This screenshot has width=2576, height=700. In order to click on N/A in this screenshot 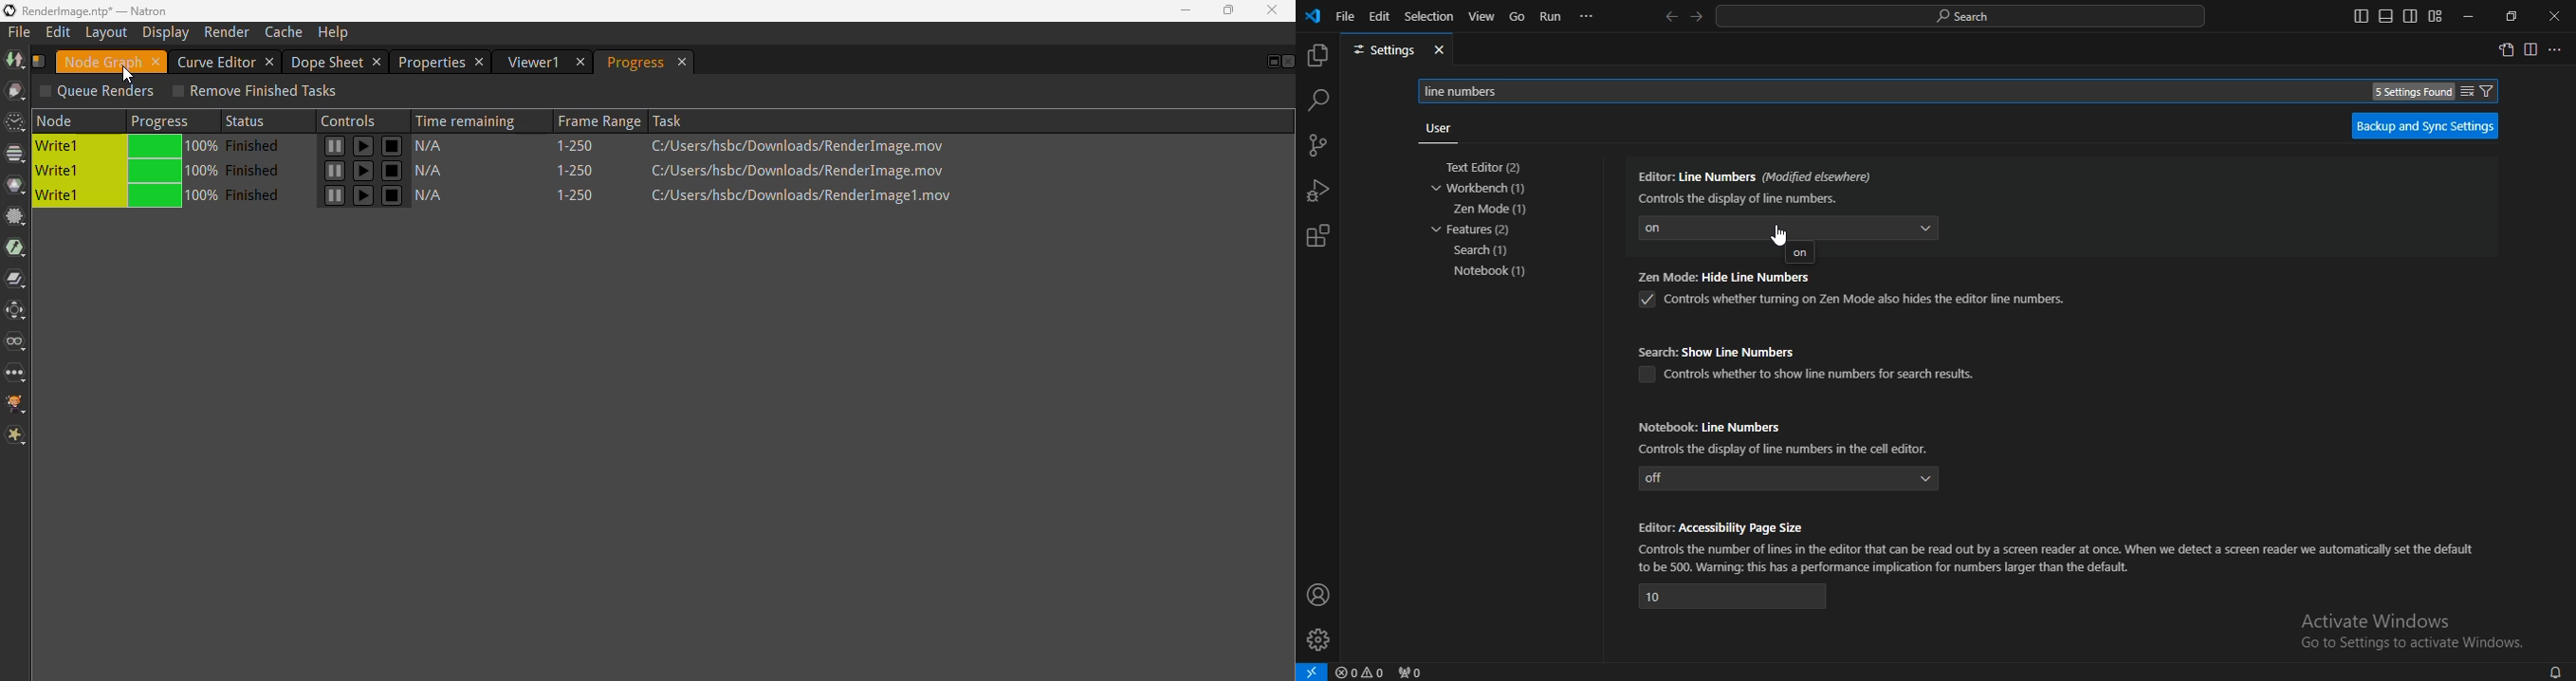, I will do `click(435, 173)`.